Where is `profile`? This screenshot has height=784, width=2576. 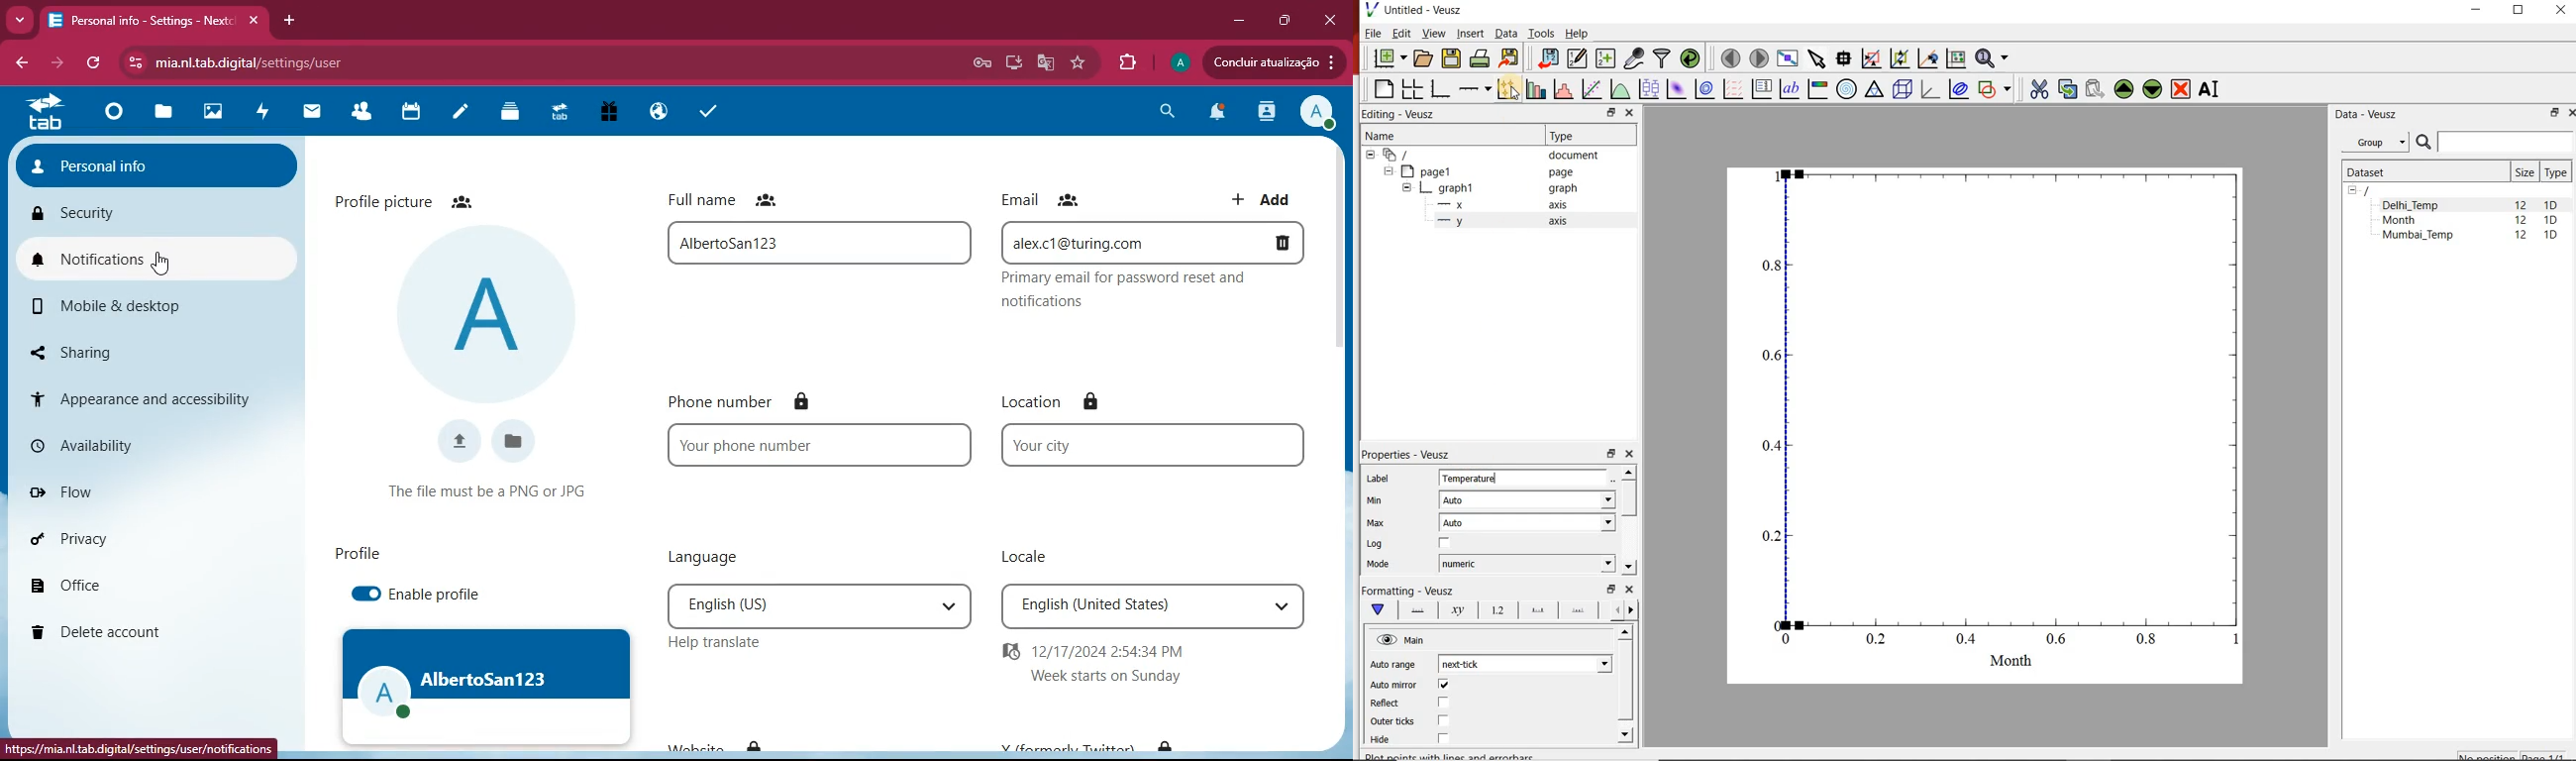 profile is located at coordinates (1316, 115).